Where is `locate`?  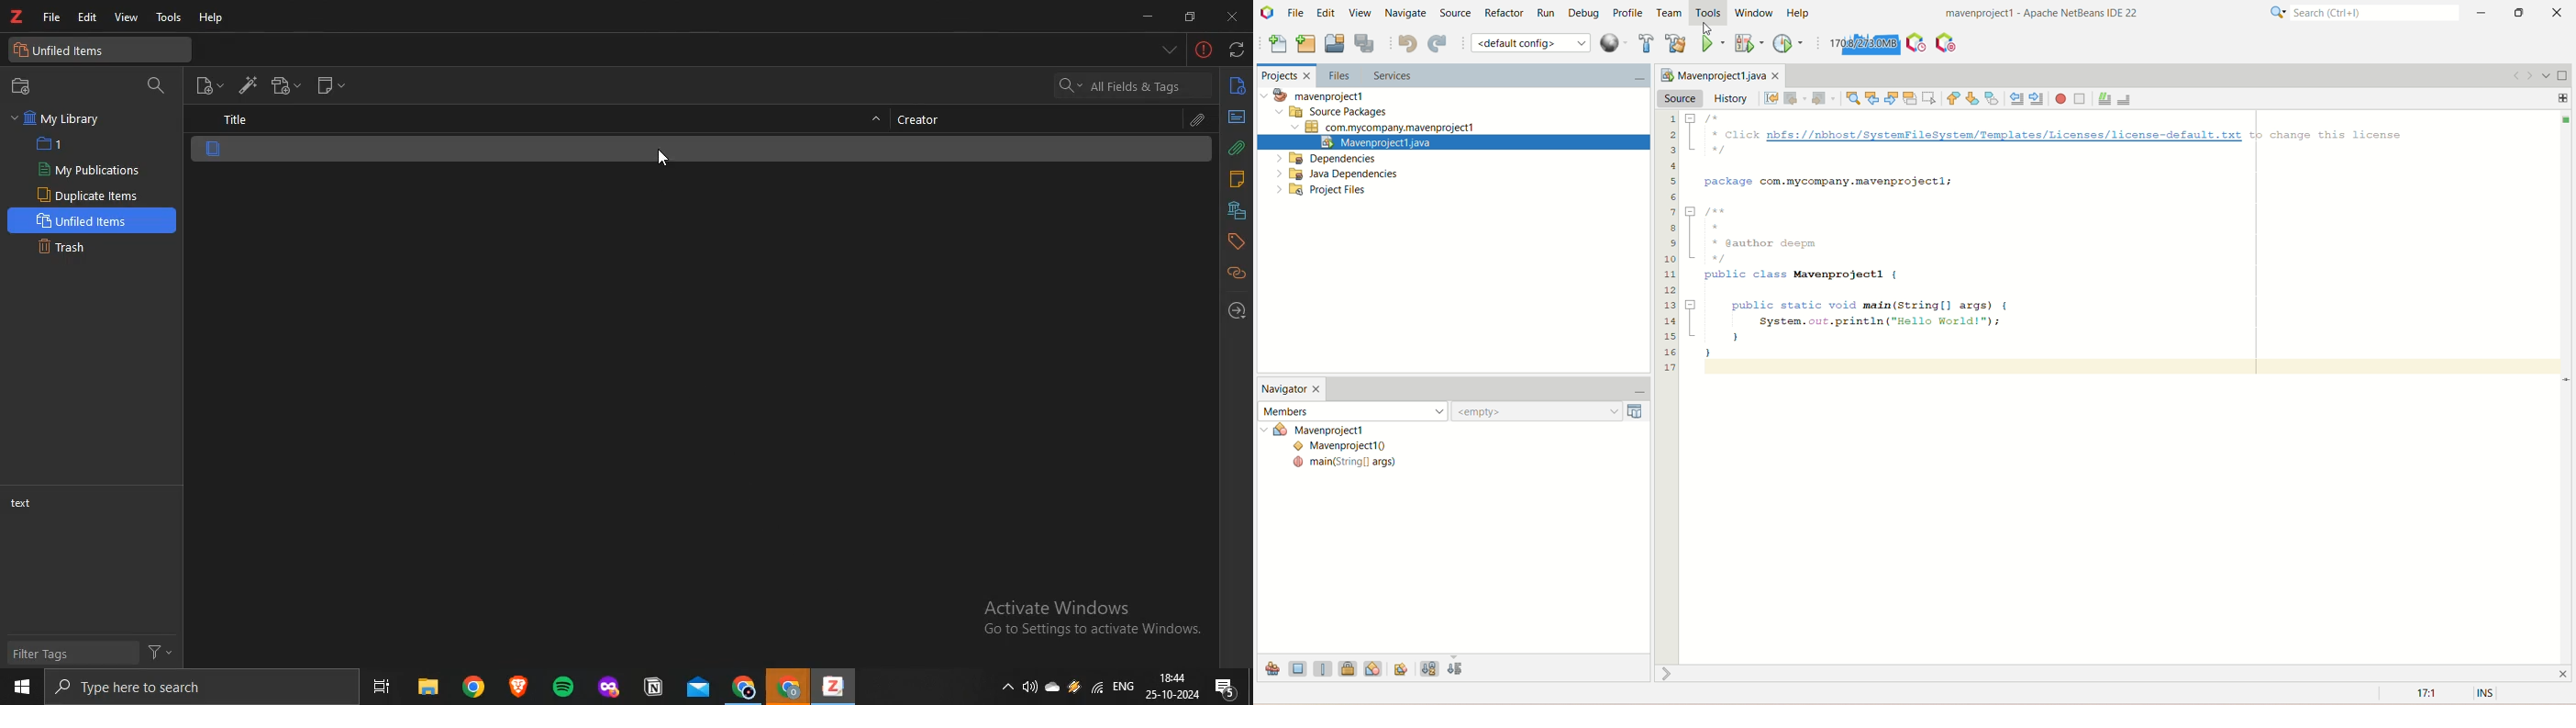
locate is located at coordinates (1237, 309).